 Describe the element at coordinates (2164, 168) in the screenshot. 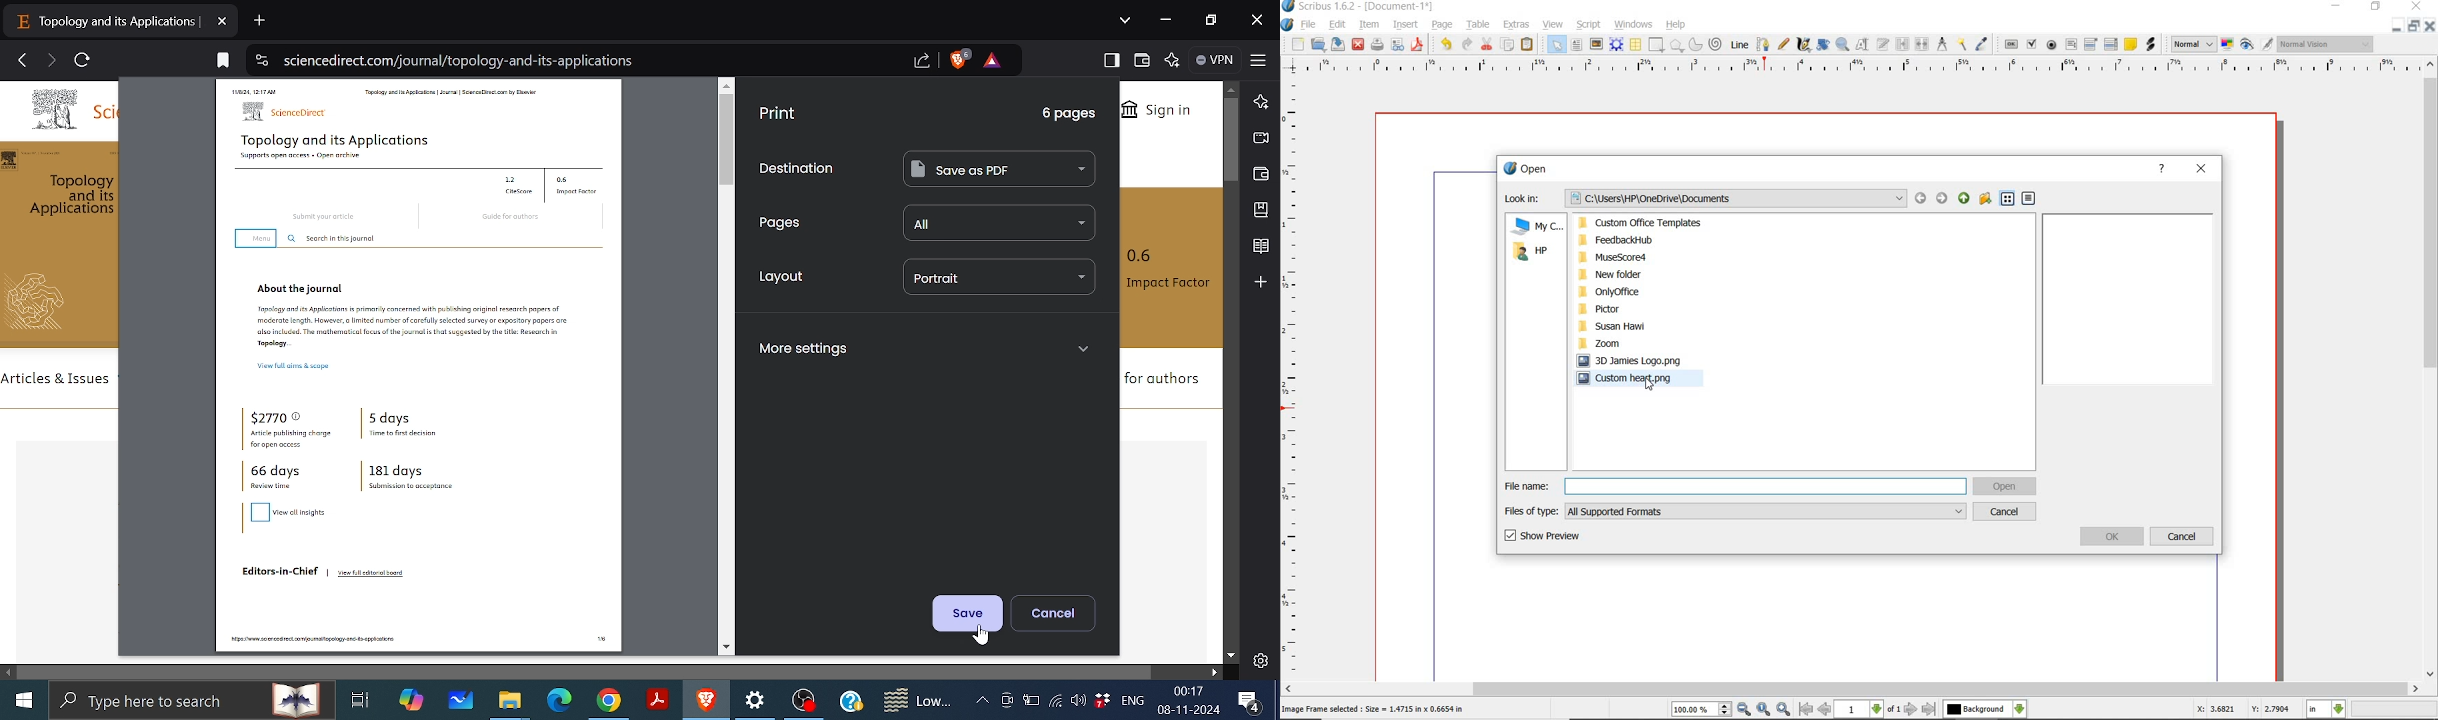

I see `help` at that location.